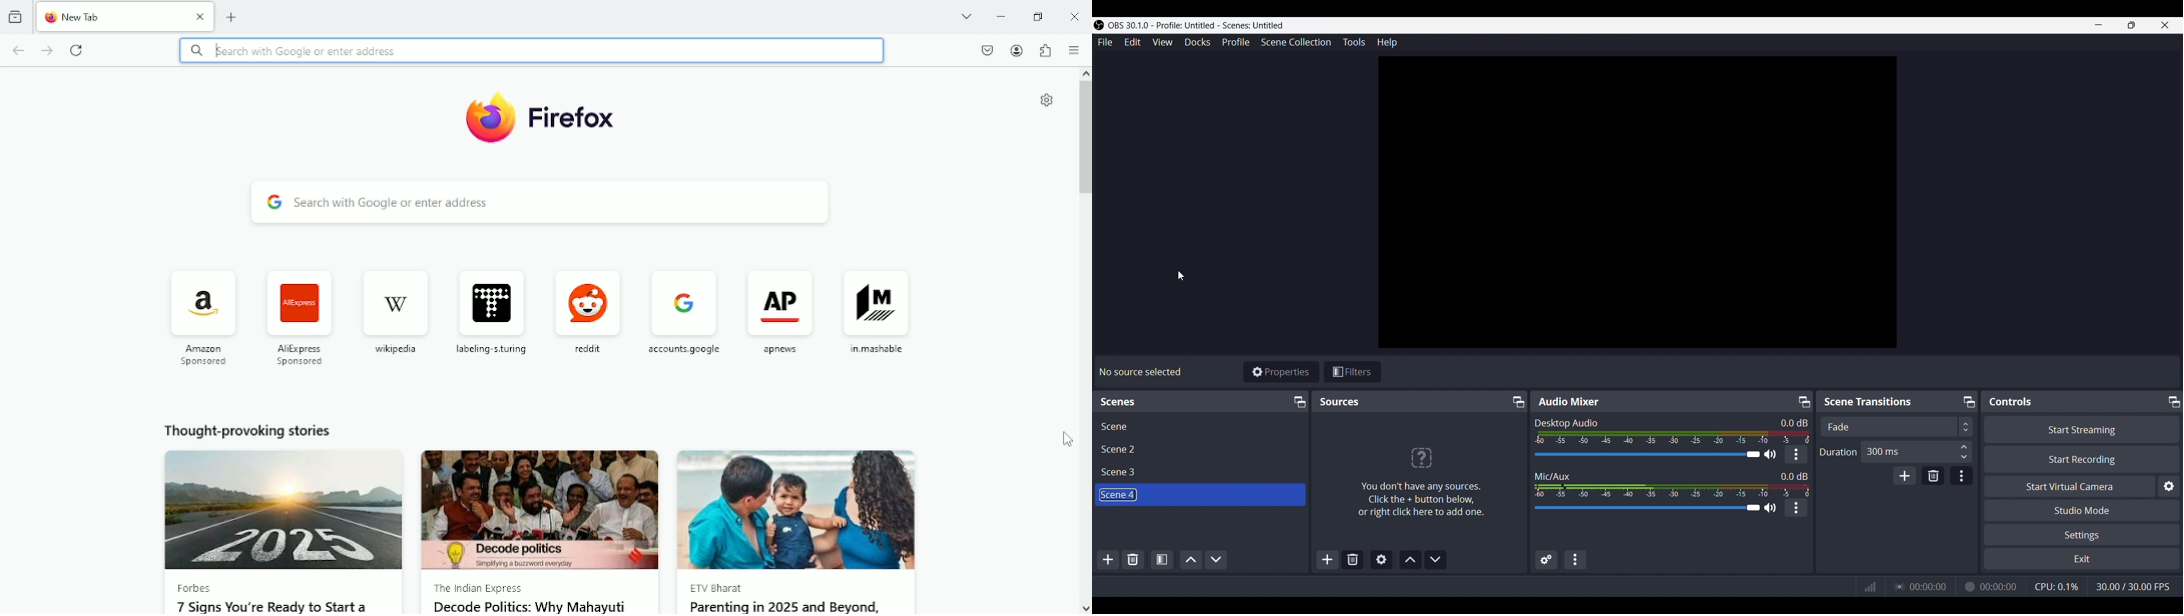  I want to click on Search with google or enter address, so click(532, 50).